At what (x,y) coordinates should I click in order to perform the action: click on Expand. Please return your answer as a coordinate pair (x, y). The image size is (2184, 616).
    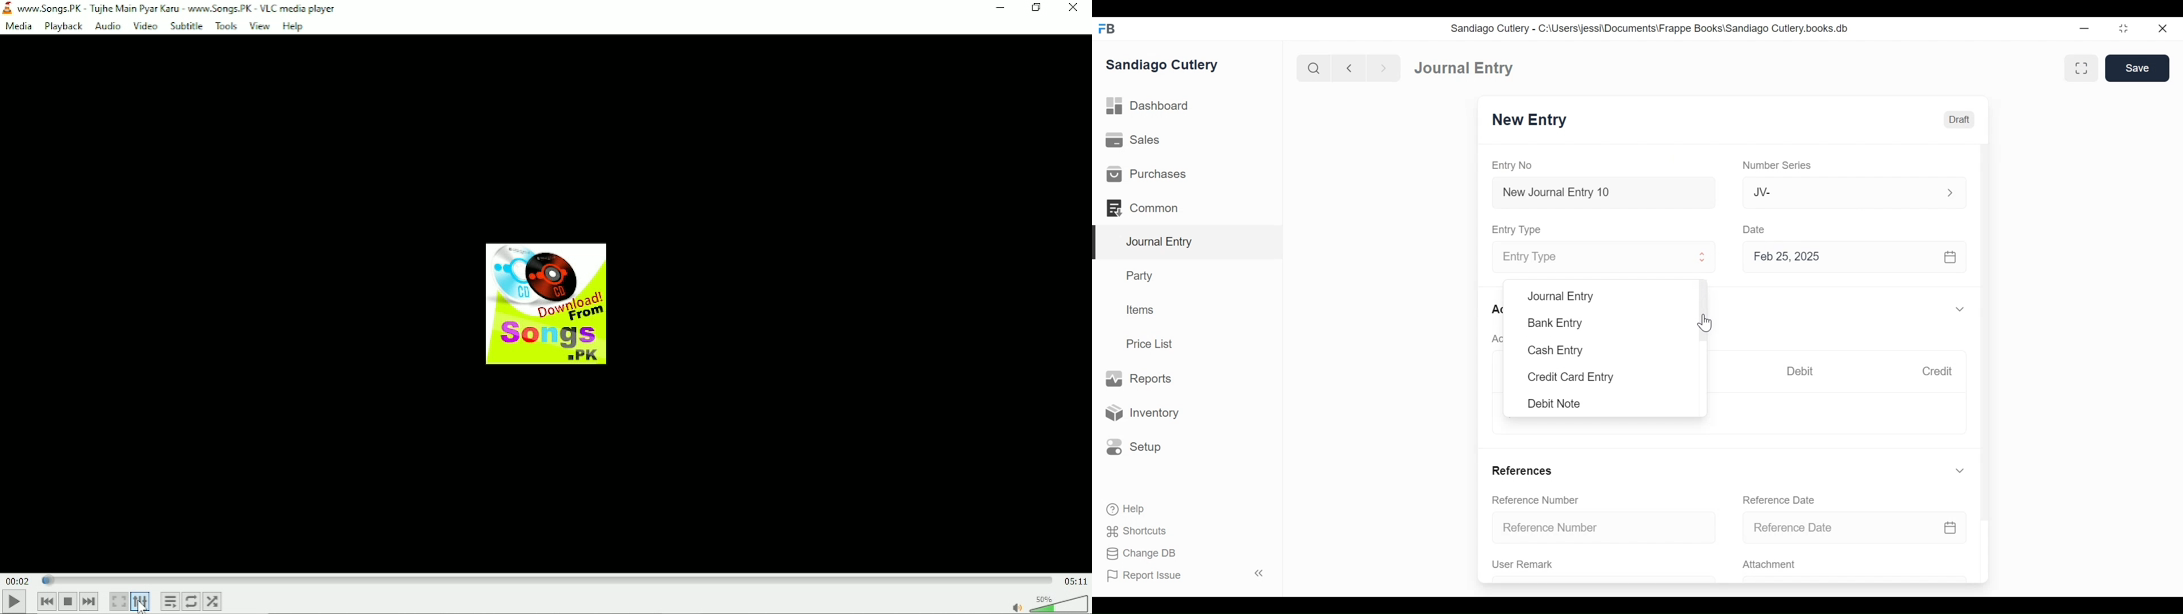
    Looking at the image, I should click on (1960, 471).